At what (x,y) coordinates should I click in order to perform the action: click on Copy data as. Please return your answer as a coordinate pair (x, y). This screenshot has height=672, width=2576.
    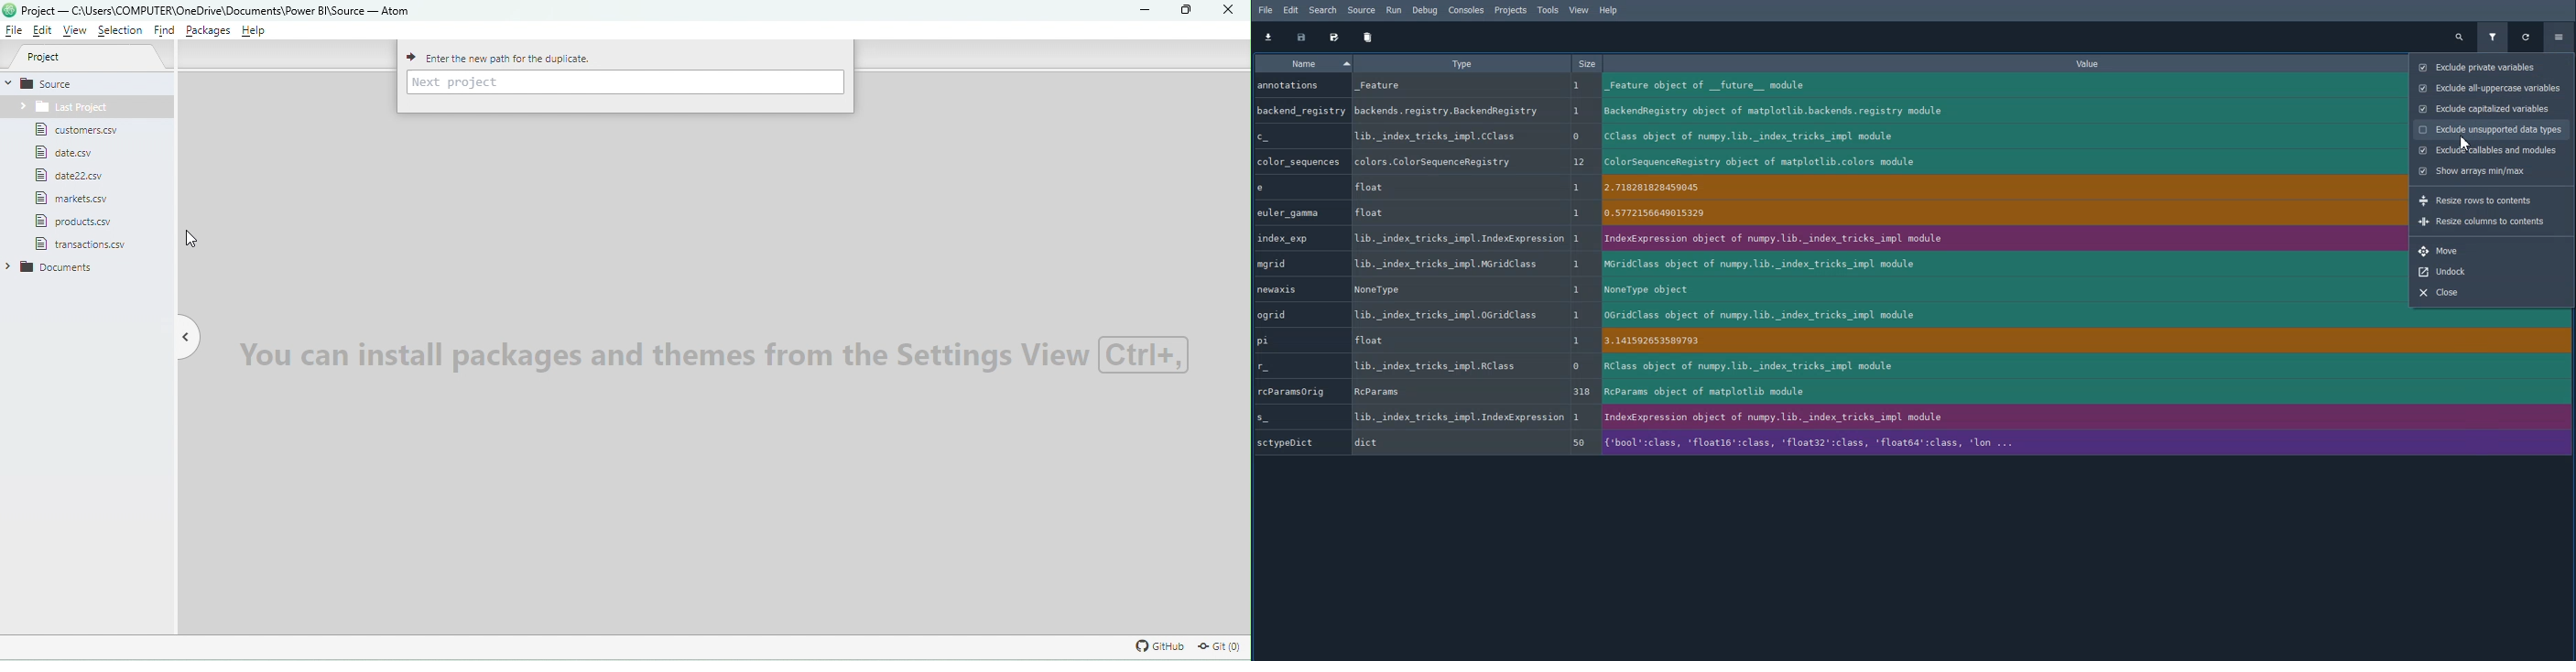
    Looking at the image, I should click on (1334, 37).